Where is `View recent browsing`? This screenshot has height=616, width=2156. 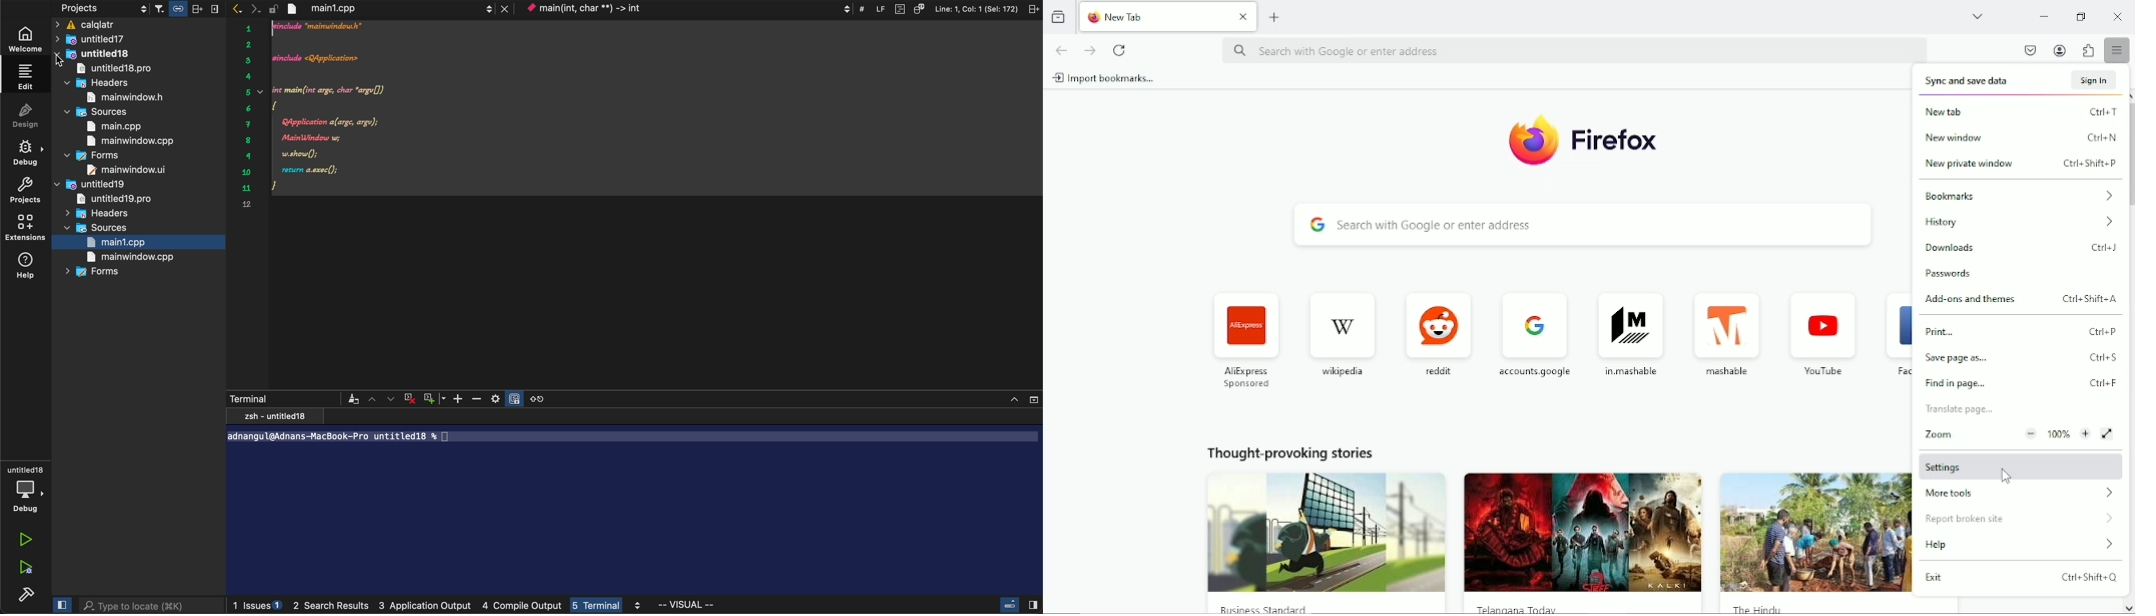
View recent browsing is located at coordinates (1058, 17).